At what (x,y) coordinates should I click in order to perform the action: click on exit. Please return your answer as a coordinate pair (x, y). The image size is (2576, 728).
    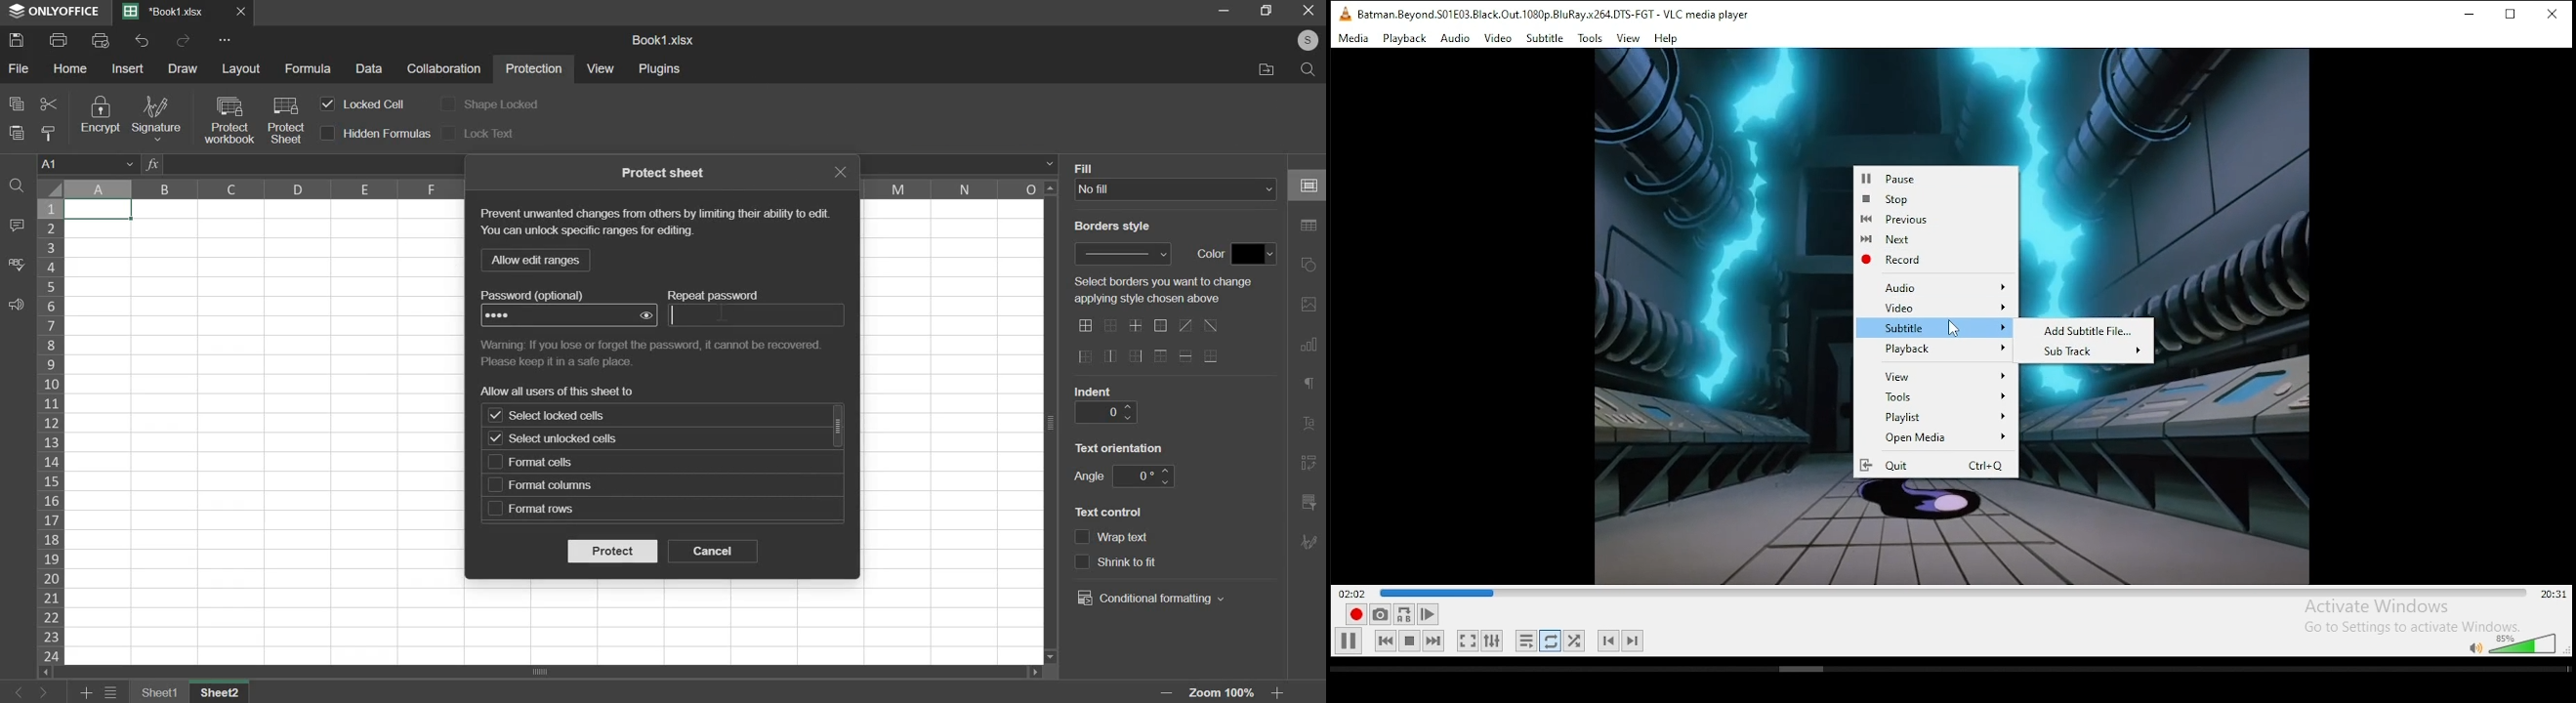
    Looking at the image, I should click on (840, 172).